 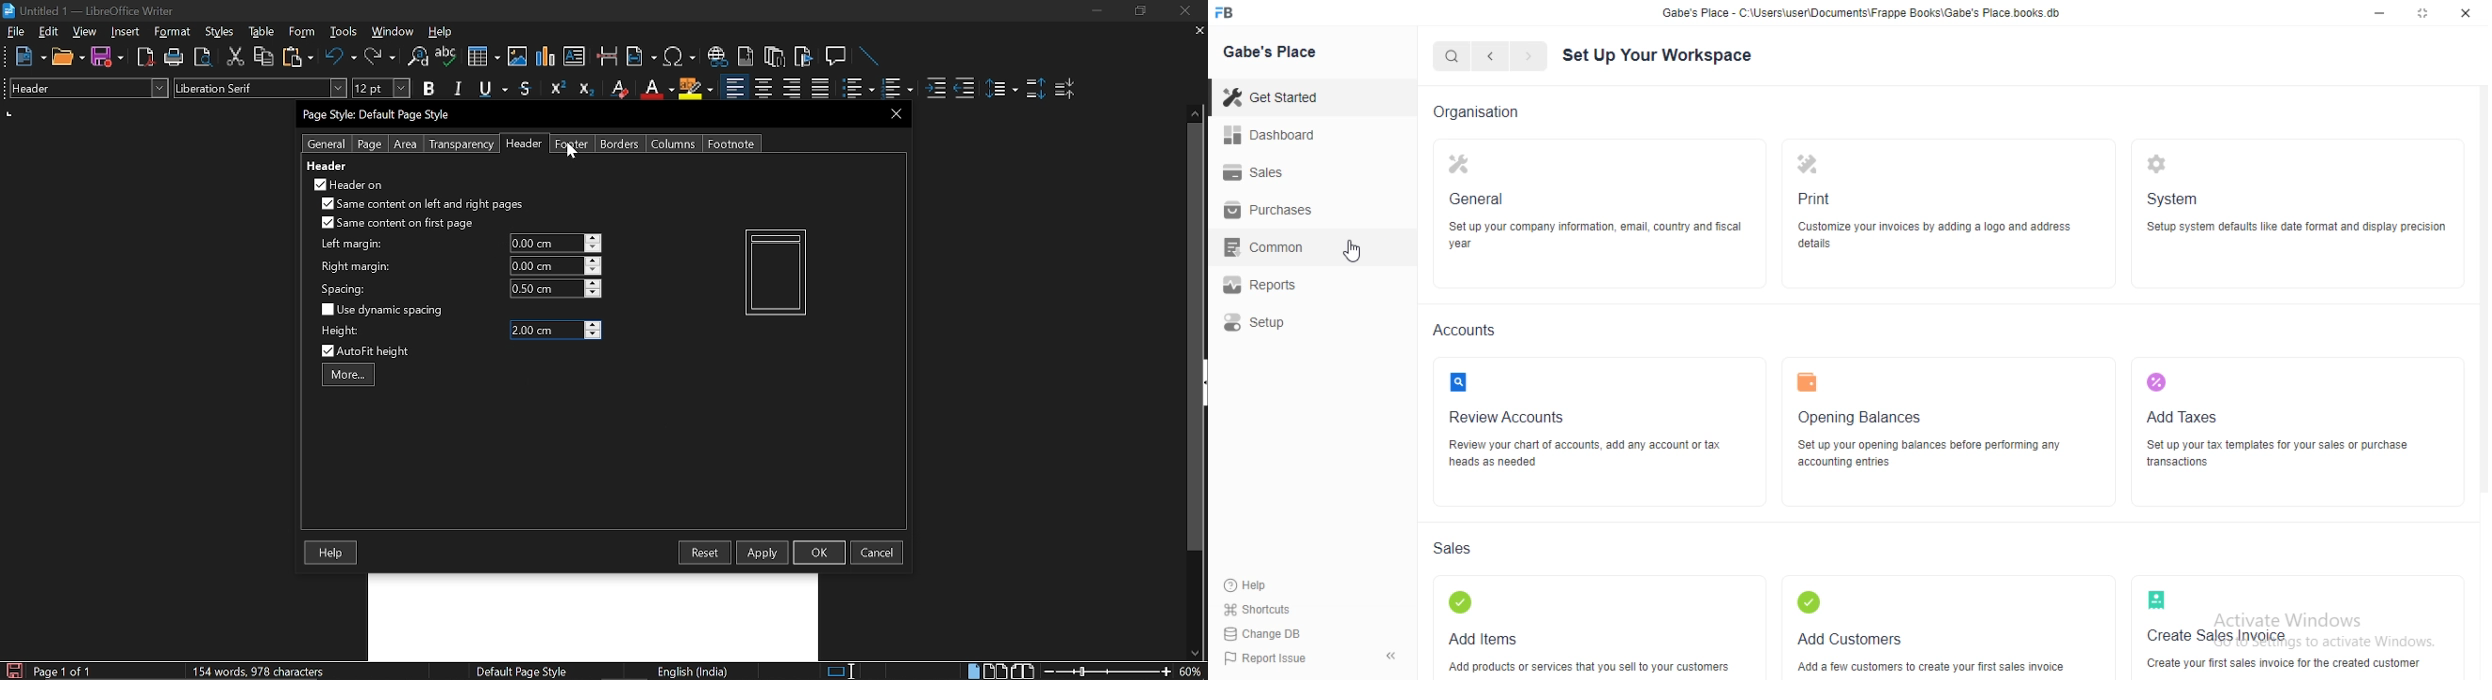 I want to click on Use dynamic spacing, so click(x=385, y=310).